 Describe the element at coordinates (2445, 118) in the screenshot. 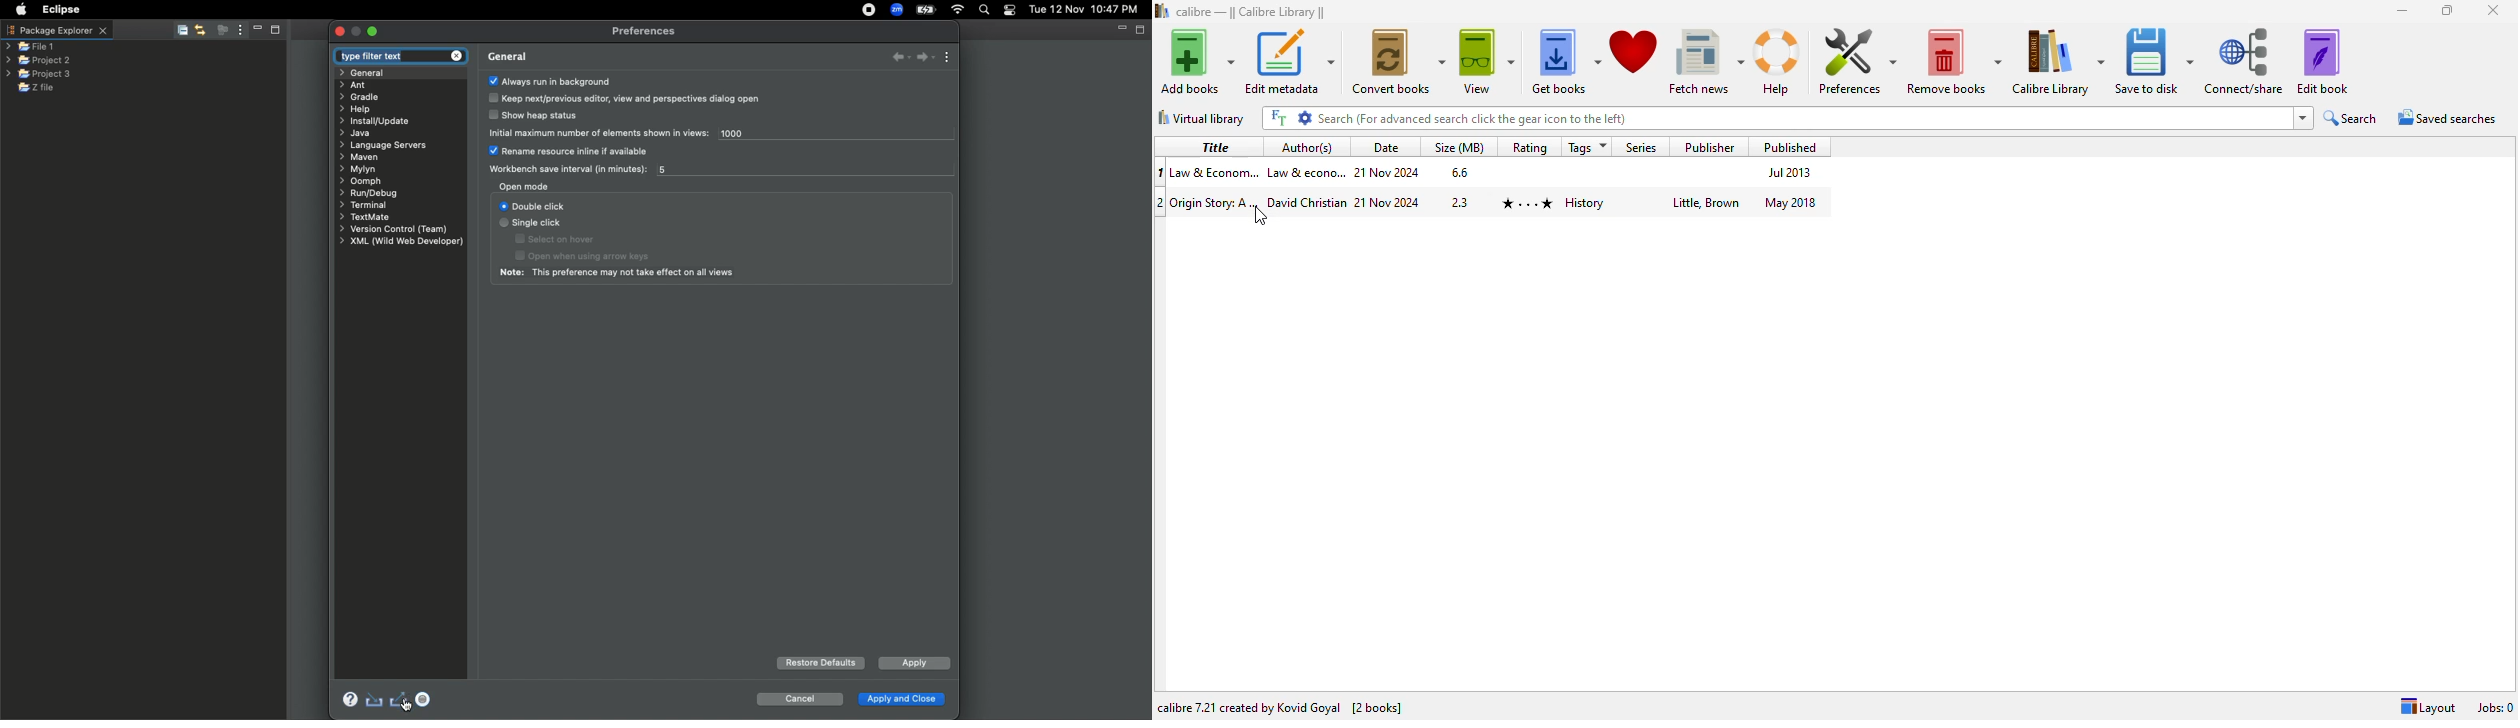

I see `saved searches` at that location.